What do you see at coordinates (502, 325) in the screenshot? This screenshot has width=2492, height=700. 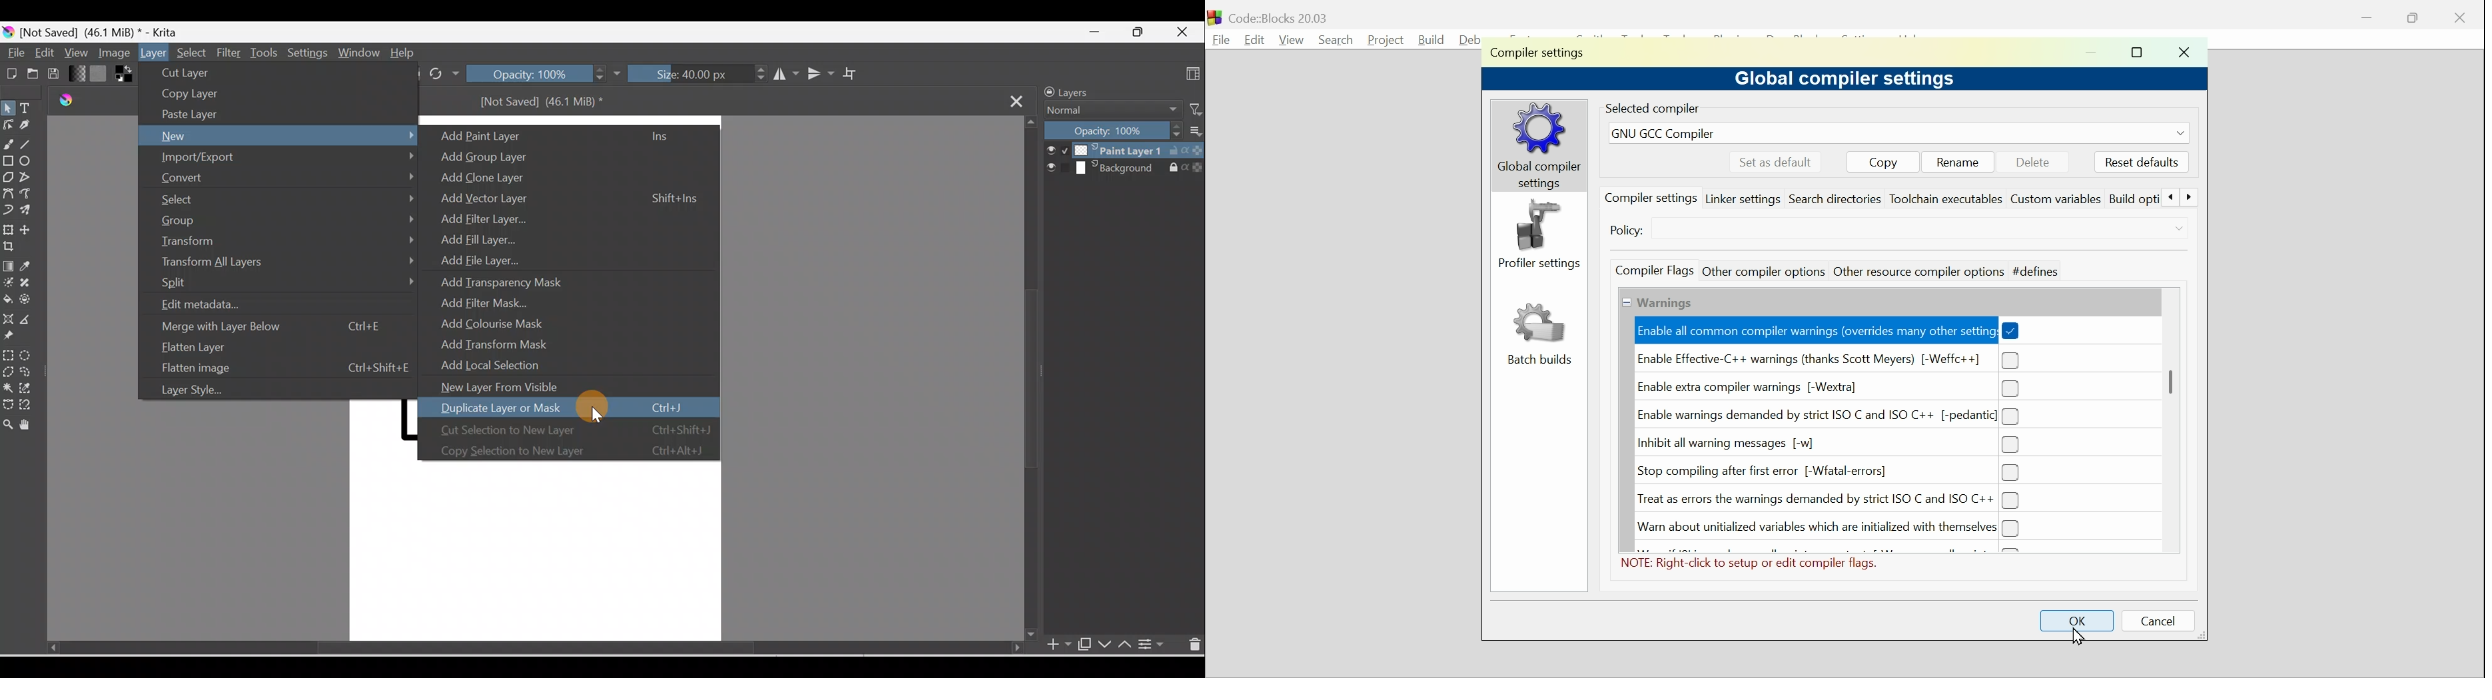 I see `Add colourise mask` at bounding box center [502, 325].